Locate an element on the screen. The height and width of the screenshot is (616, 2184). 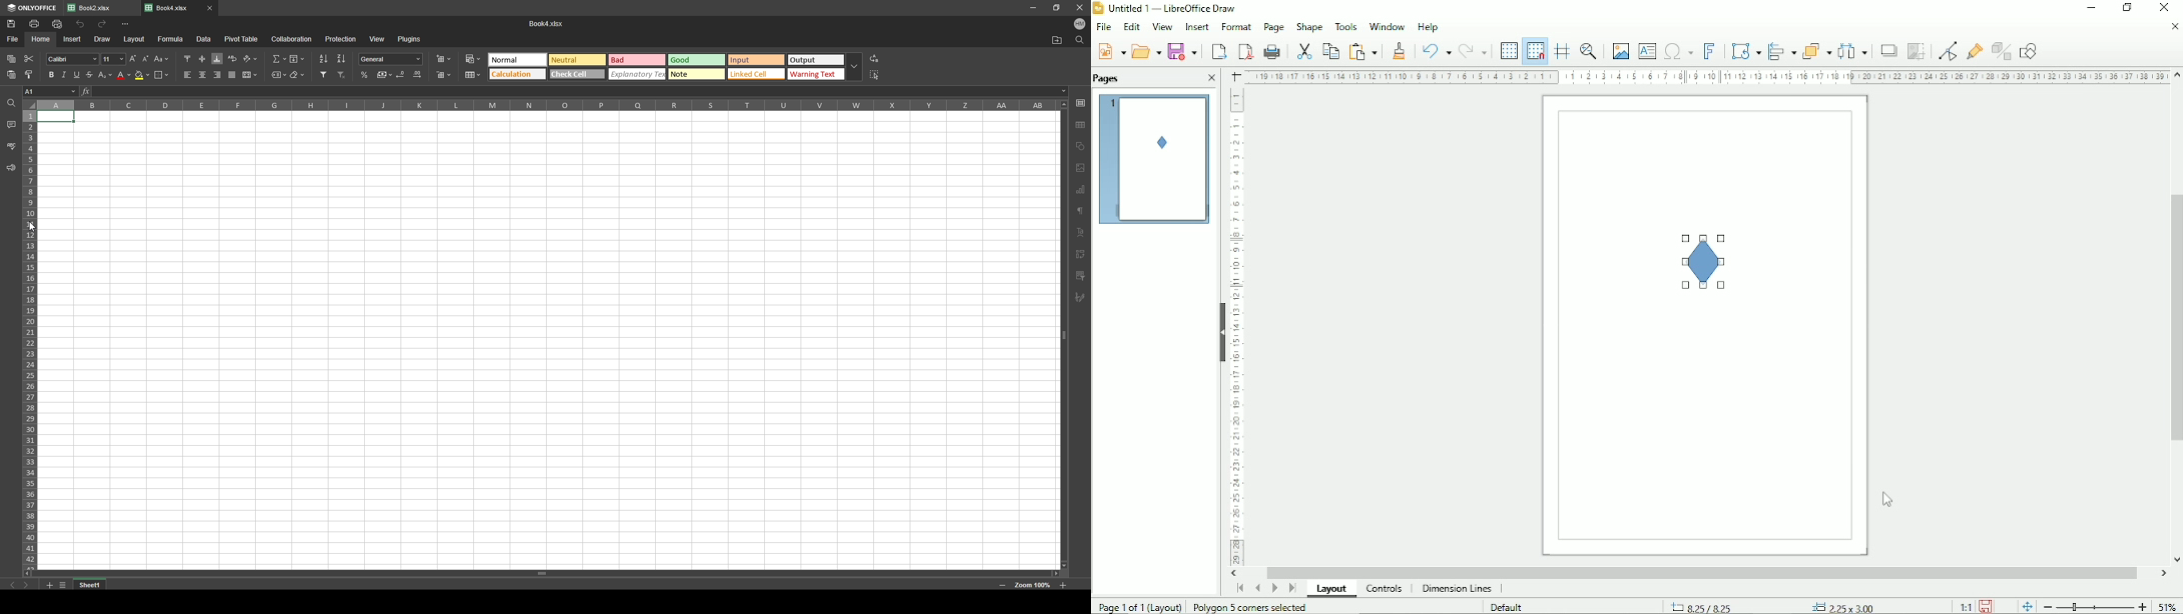
Copy is located at coordinates (1330, 50).